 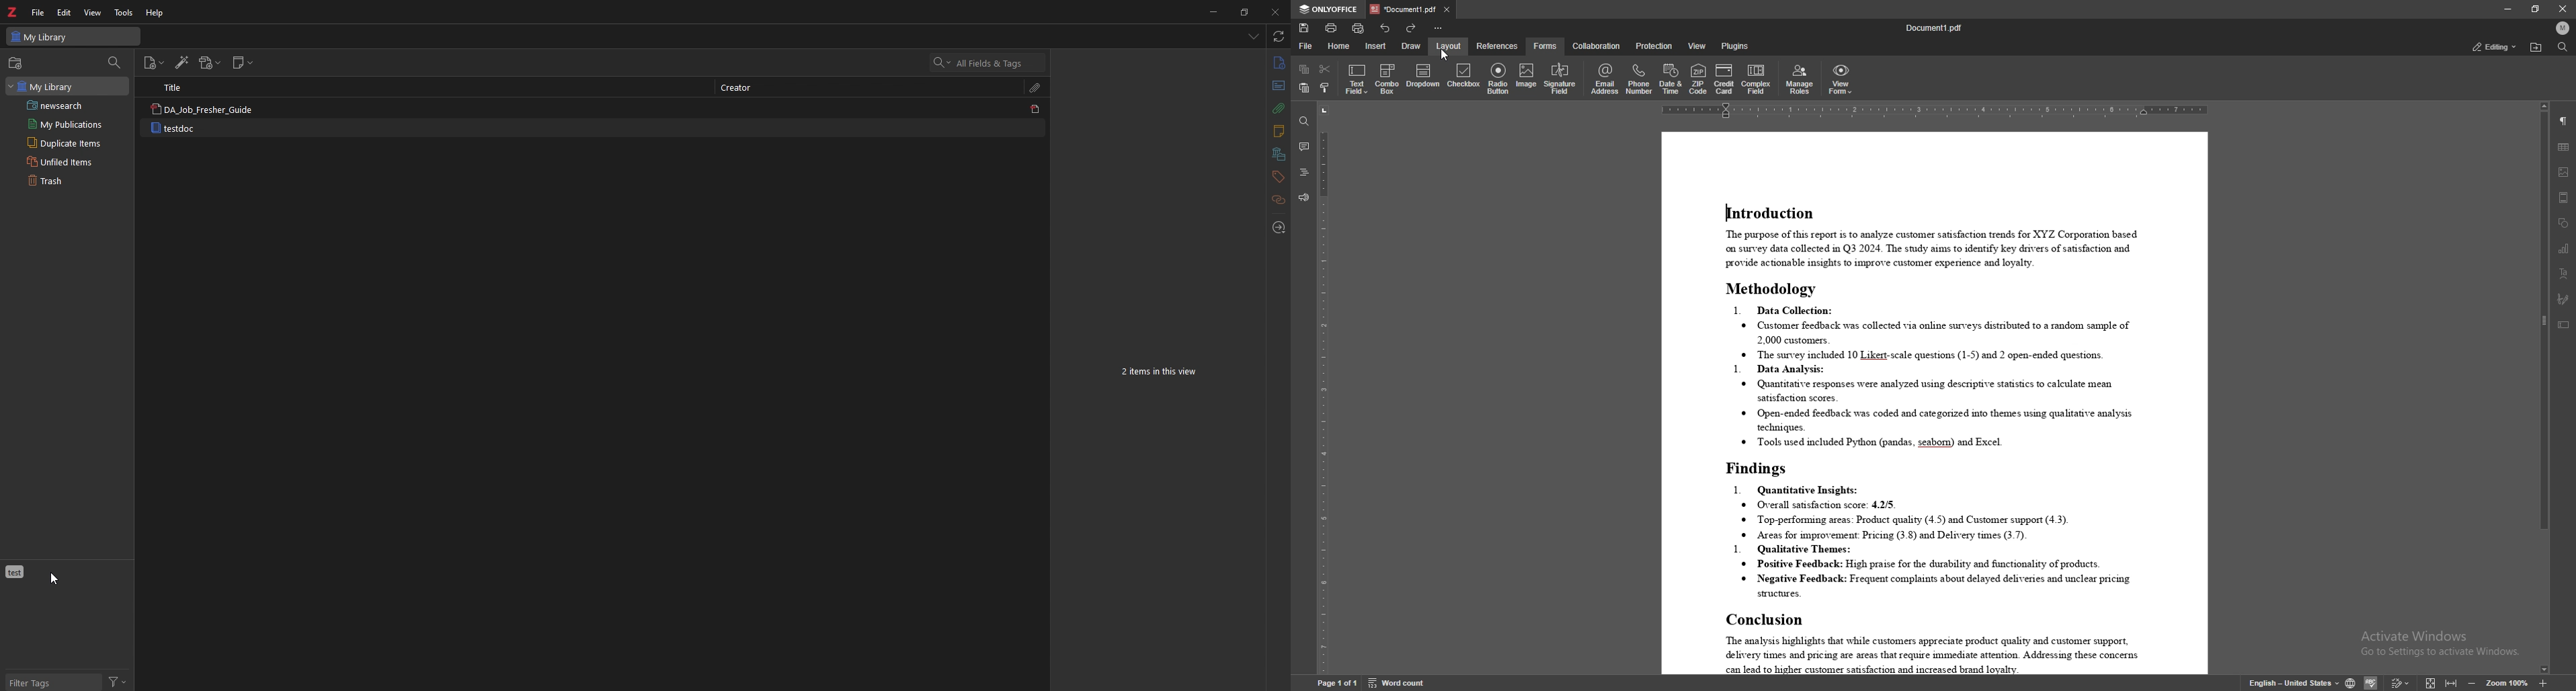 What do you see at coordinates (2400, 682) in the screenshot?
I see `track changes` at bounding box center [2400, 682].